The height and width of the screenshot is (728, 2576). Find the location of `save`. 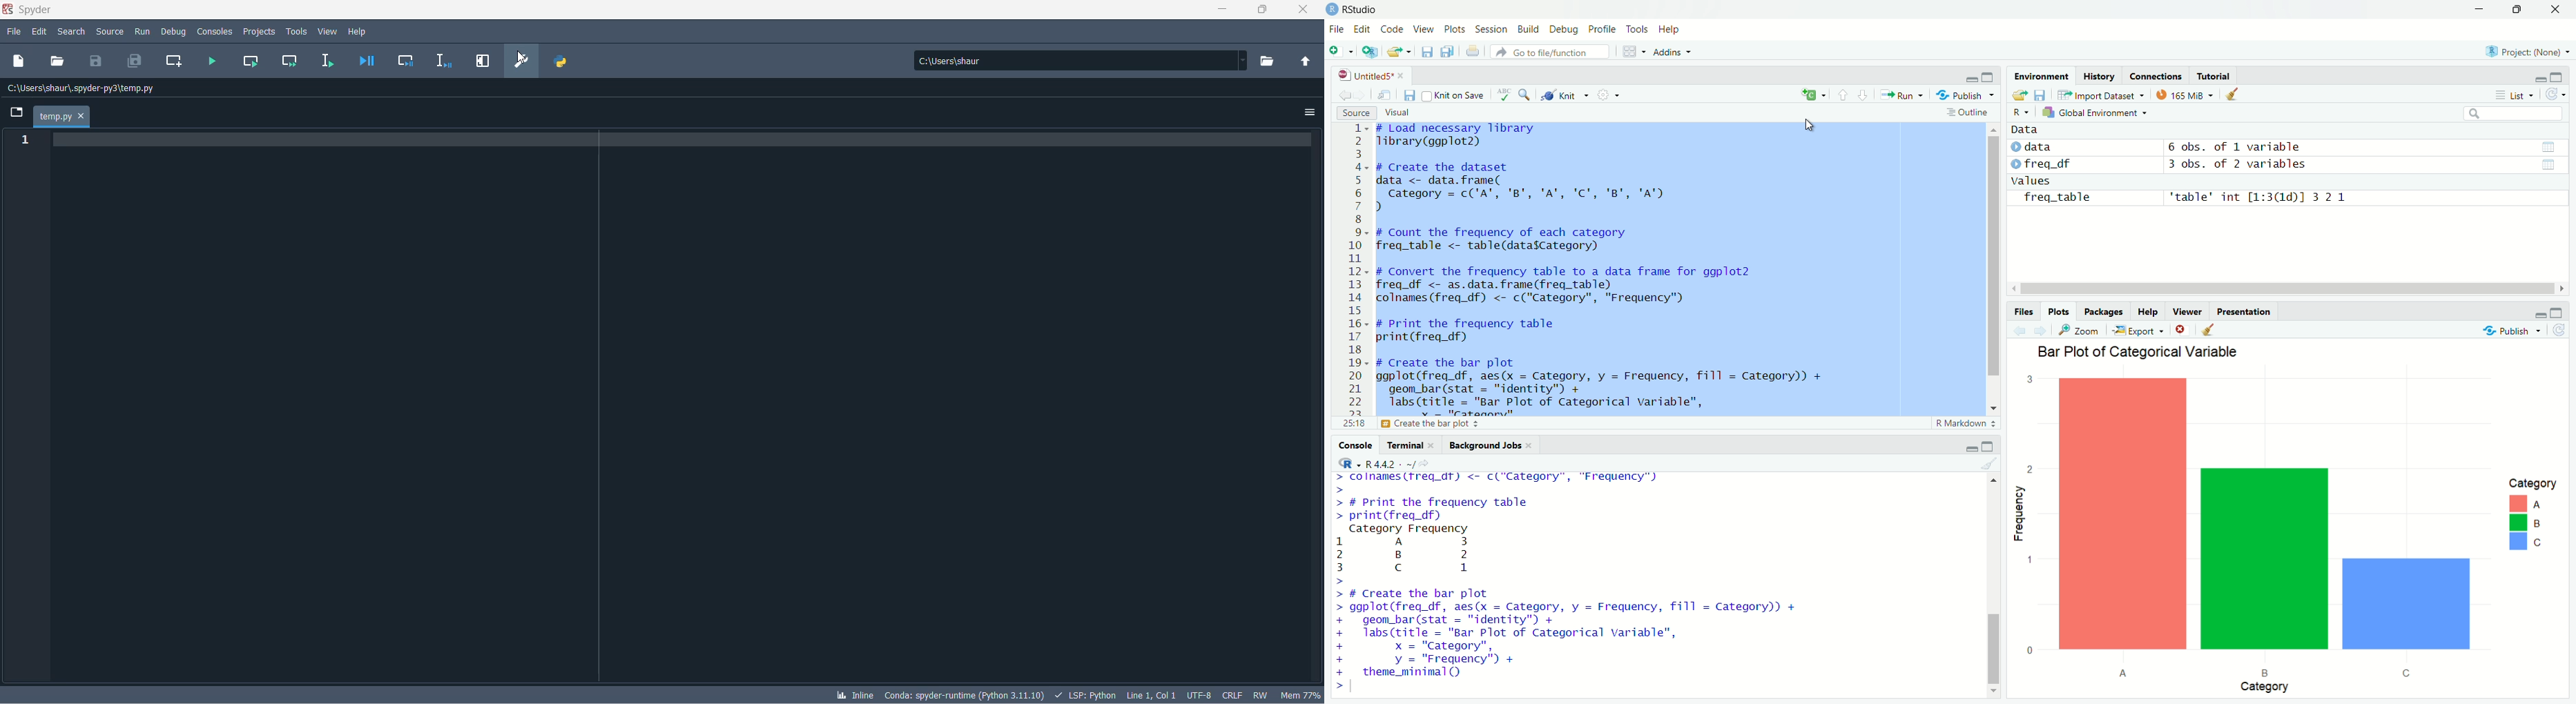

save is located at coordinates (2042, 96).